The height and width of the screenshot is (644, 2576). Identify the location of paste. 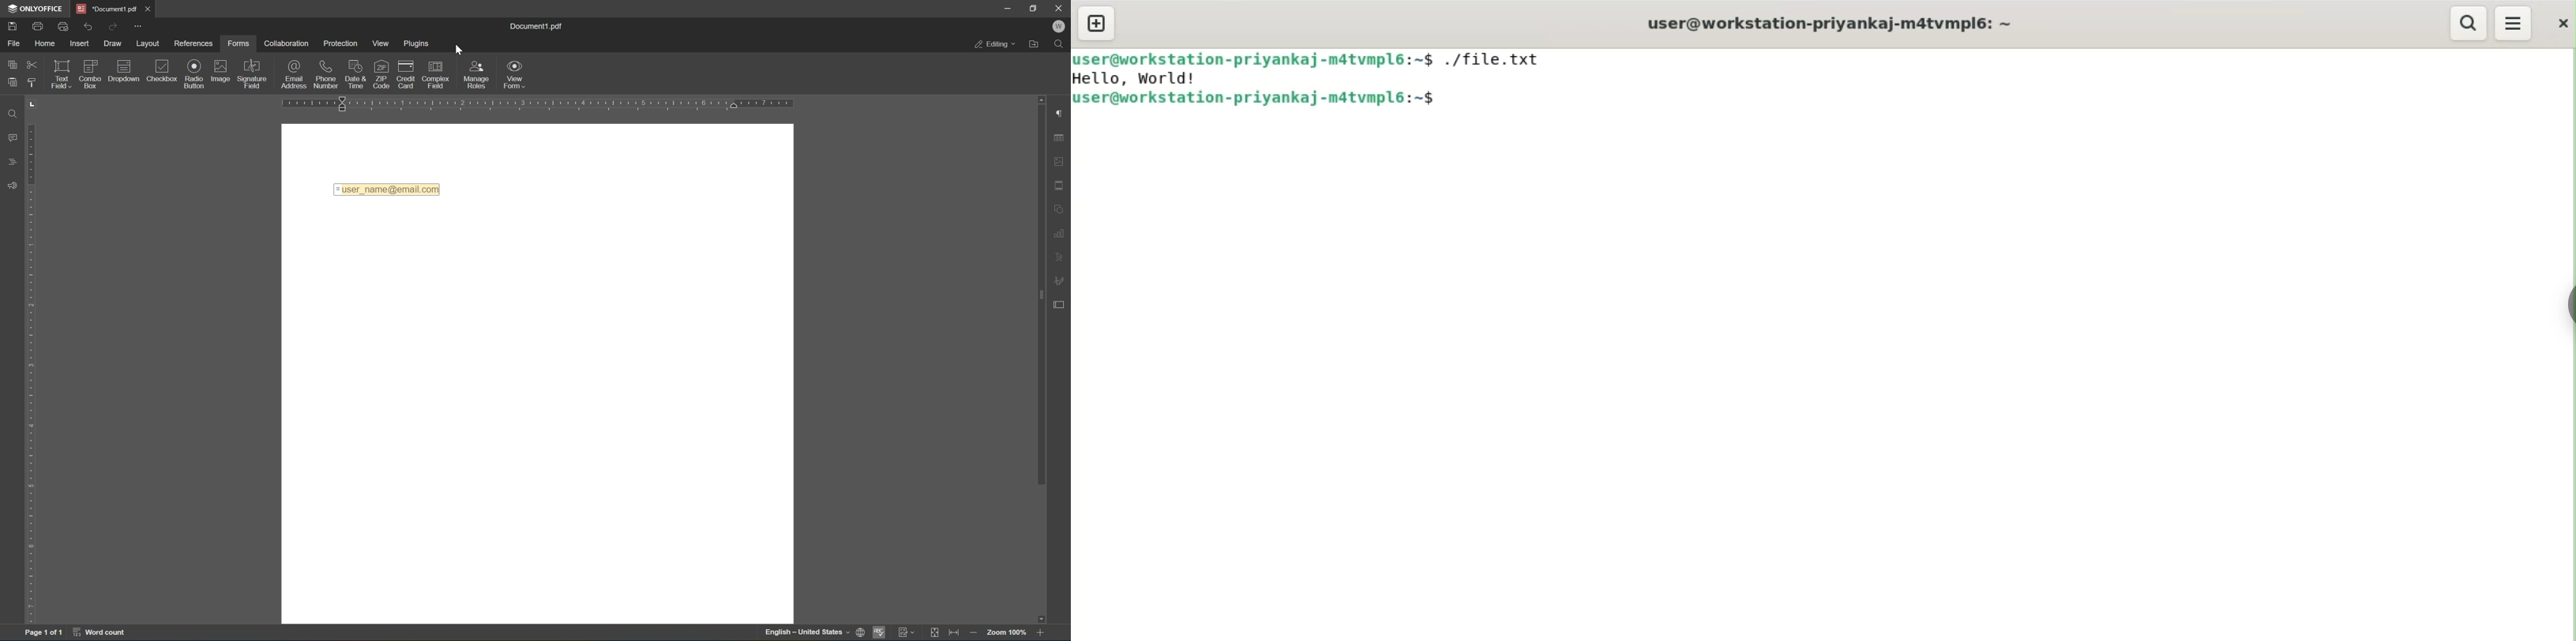
(11, 83).